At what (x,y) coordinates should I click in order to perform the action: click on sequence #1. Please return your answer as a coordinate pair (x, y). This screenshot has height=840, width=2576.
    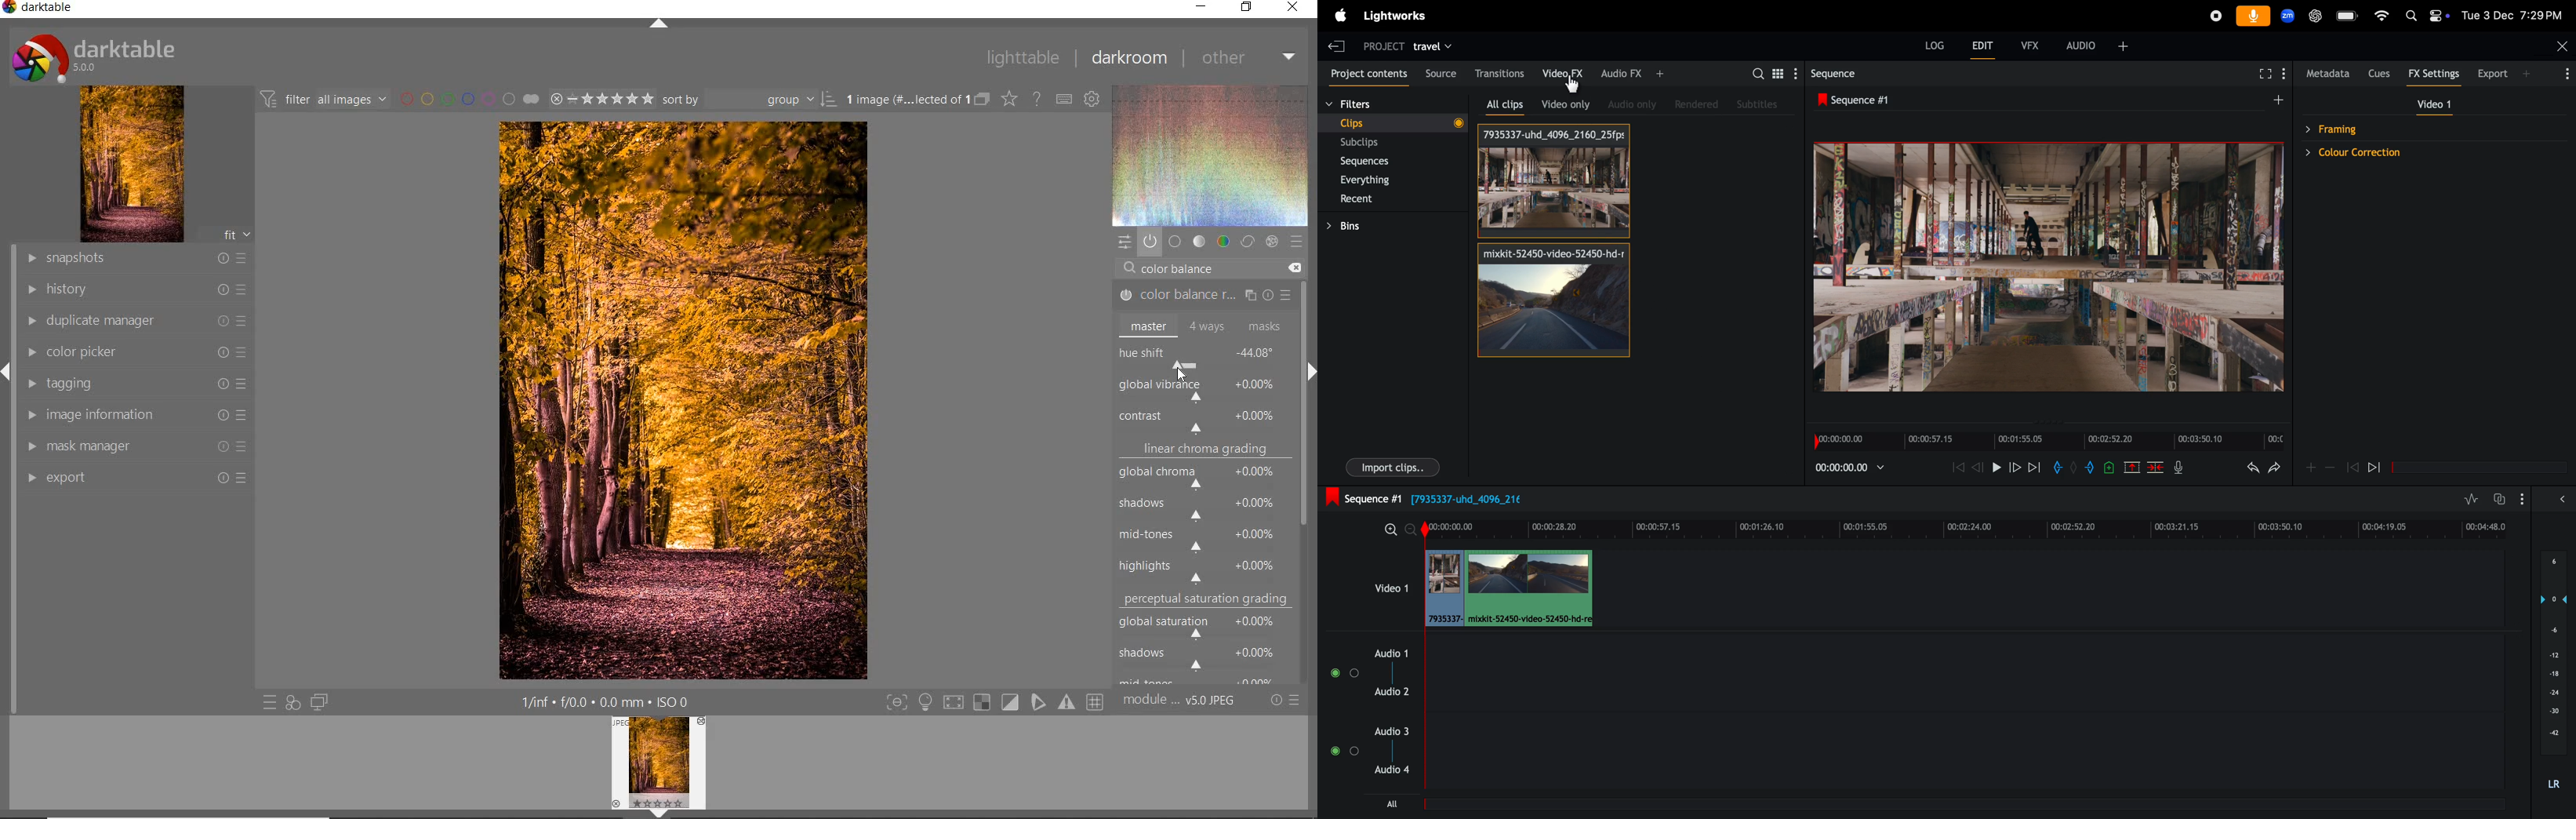
    Looking at the image, I should click on (1889, 100).